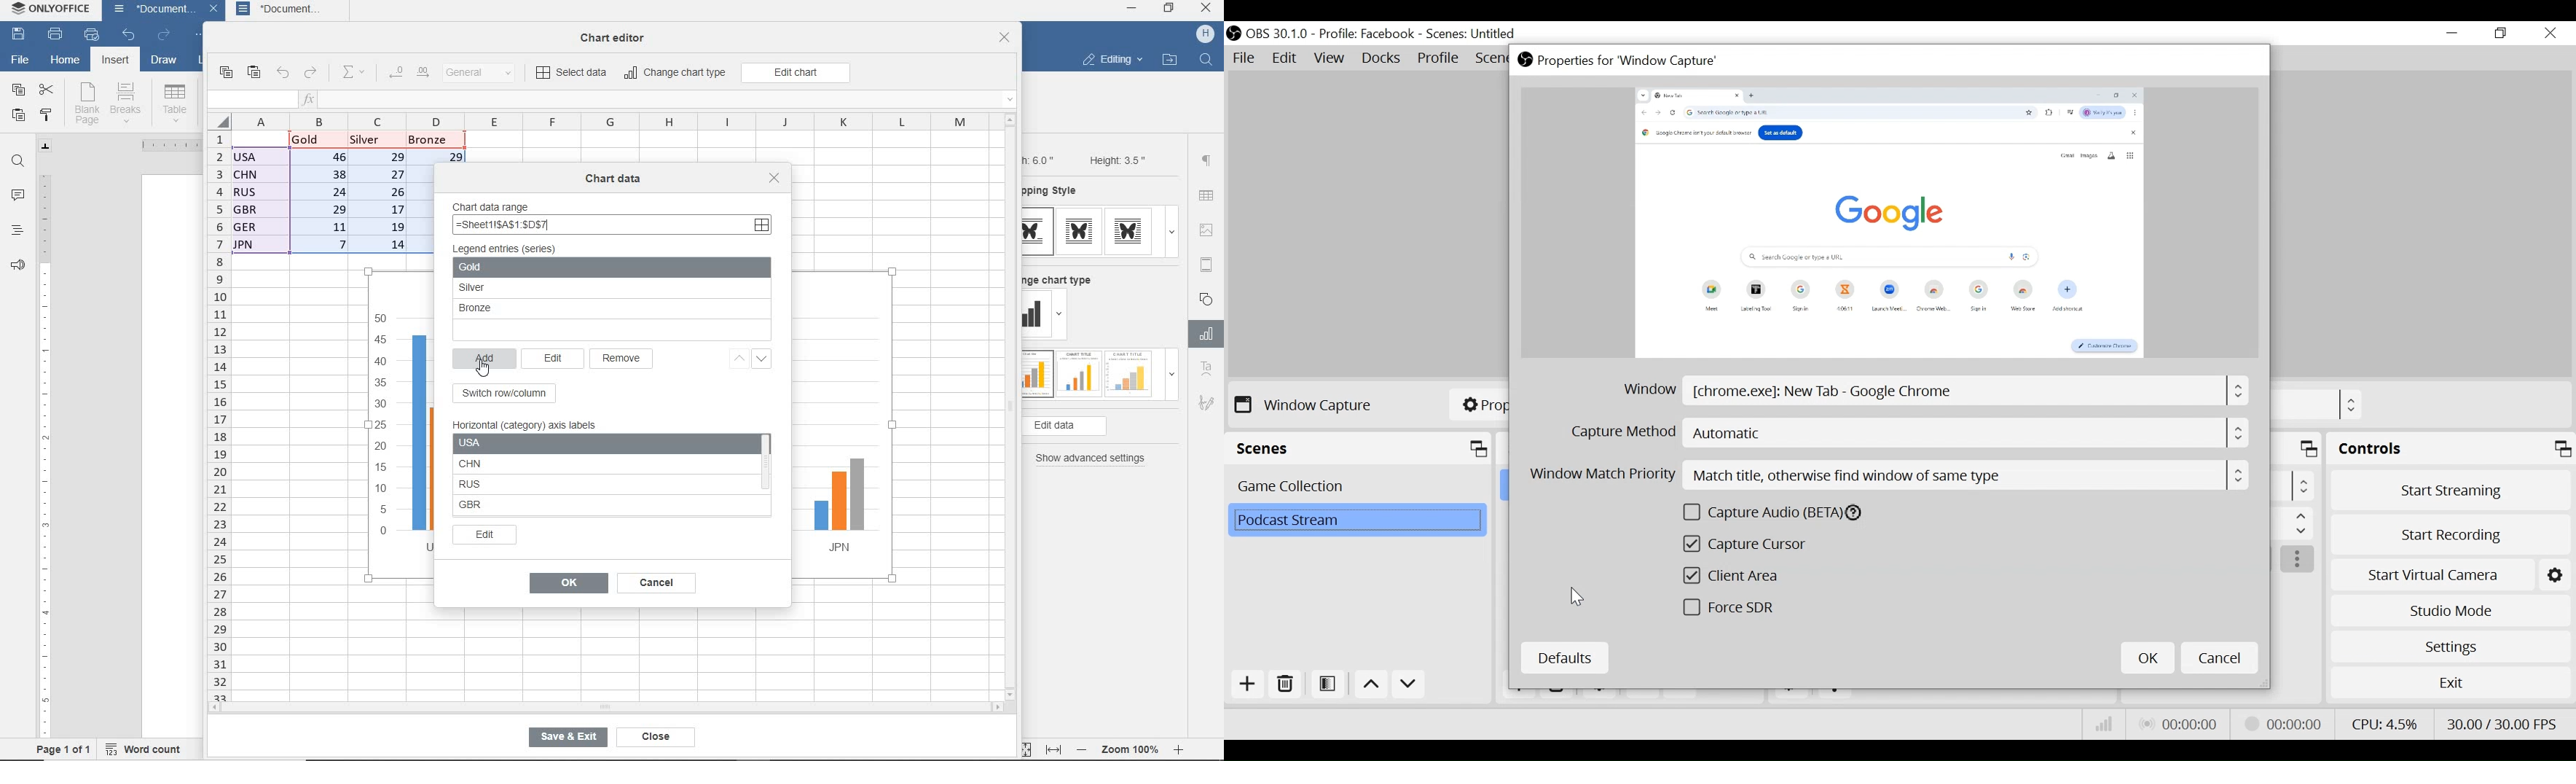 This screenshot has width=2576, height=784. I want to click on blank page, so click(87, 104).